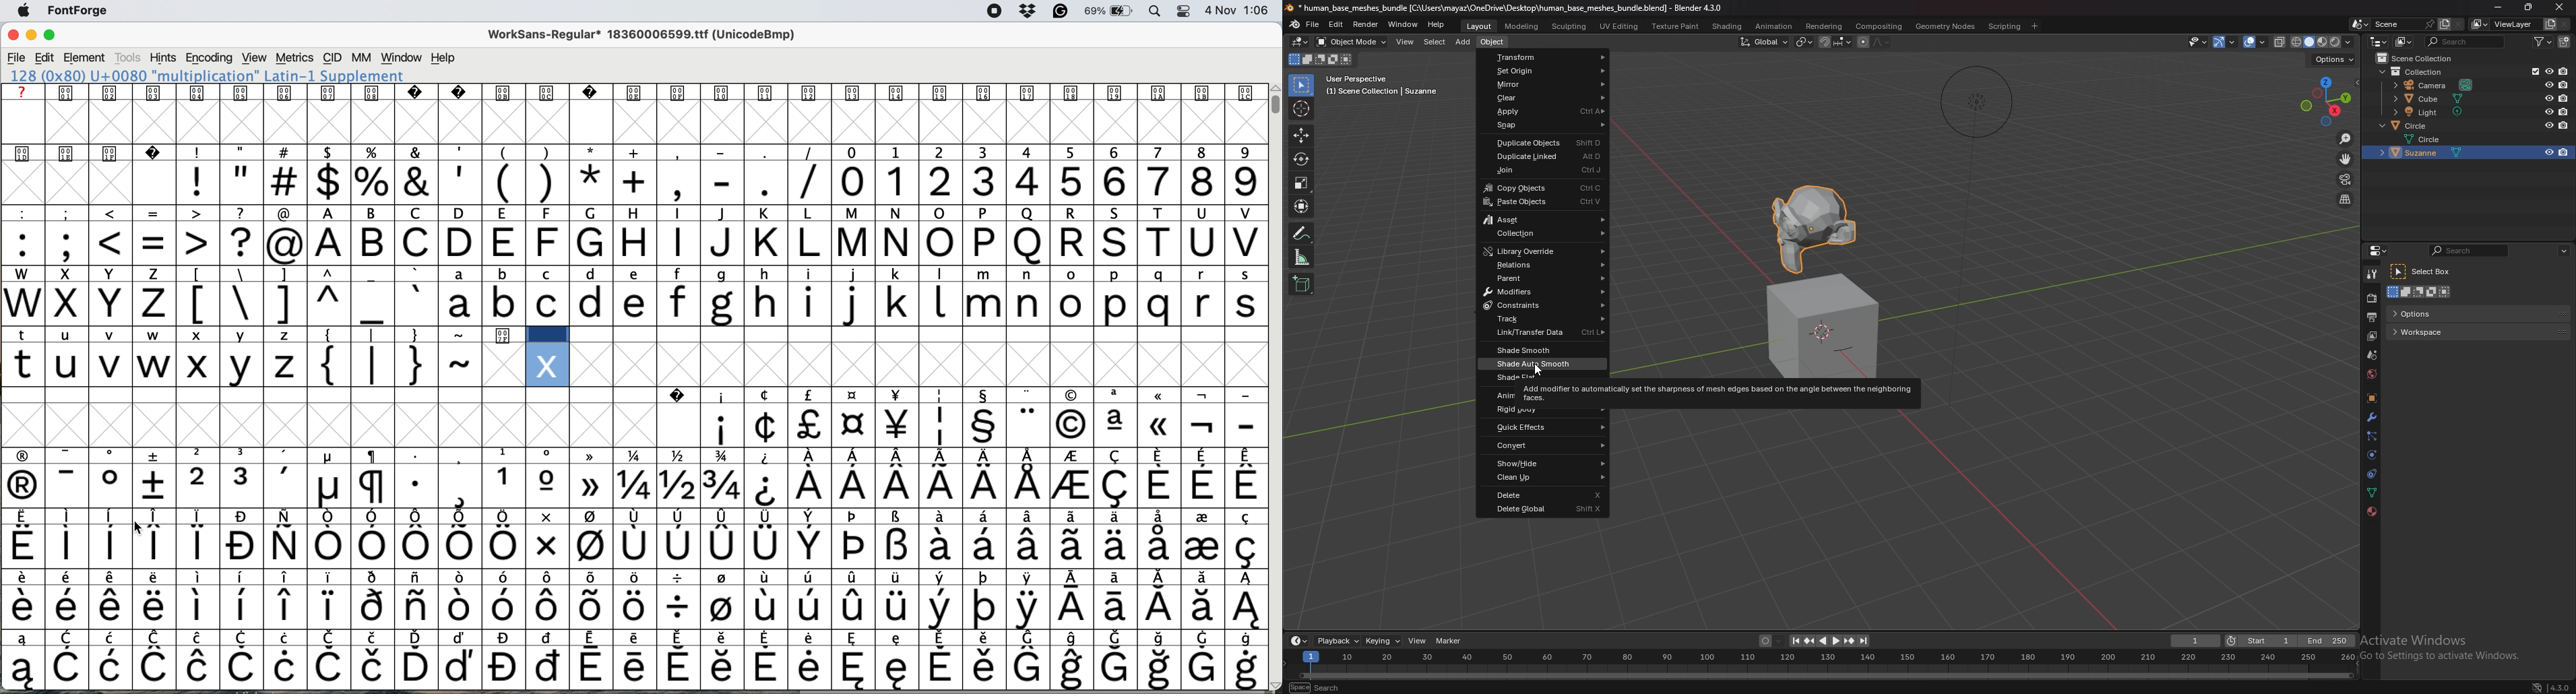  Describe the element at coordinates (208, 58) in the screenshot. I see `encoding` at that location.